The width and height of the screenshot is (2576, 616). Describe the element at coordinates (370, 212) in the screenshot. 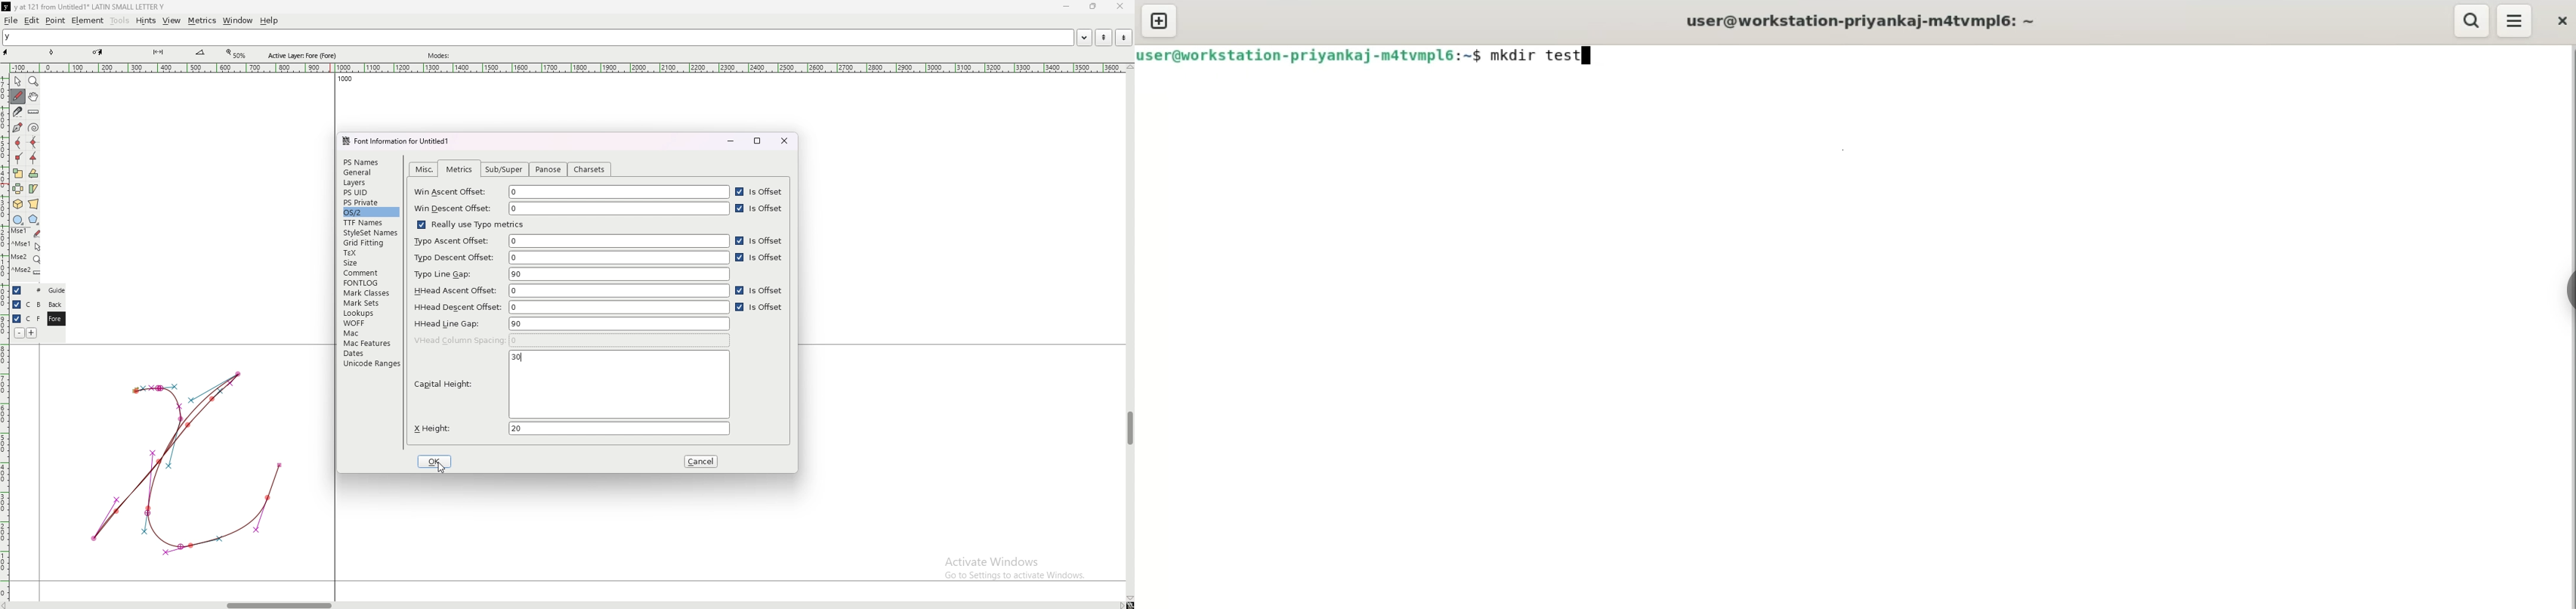

I see `os/2` at that location.